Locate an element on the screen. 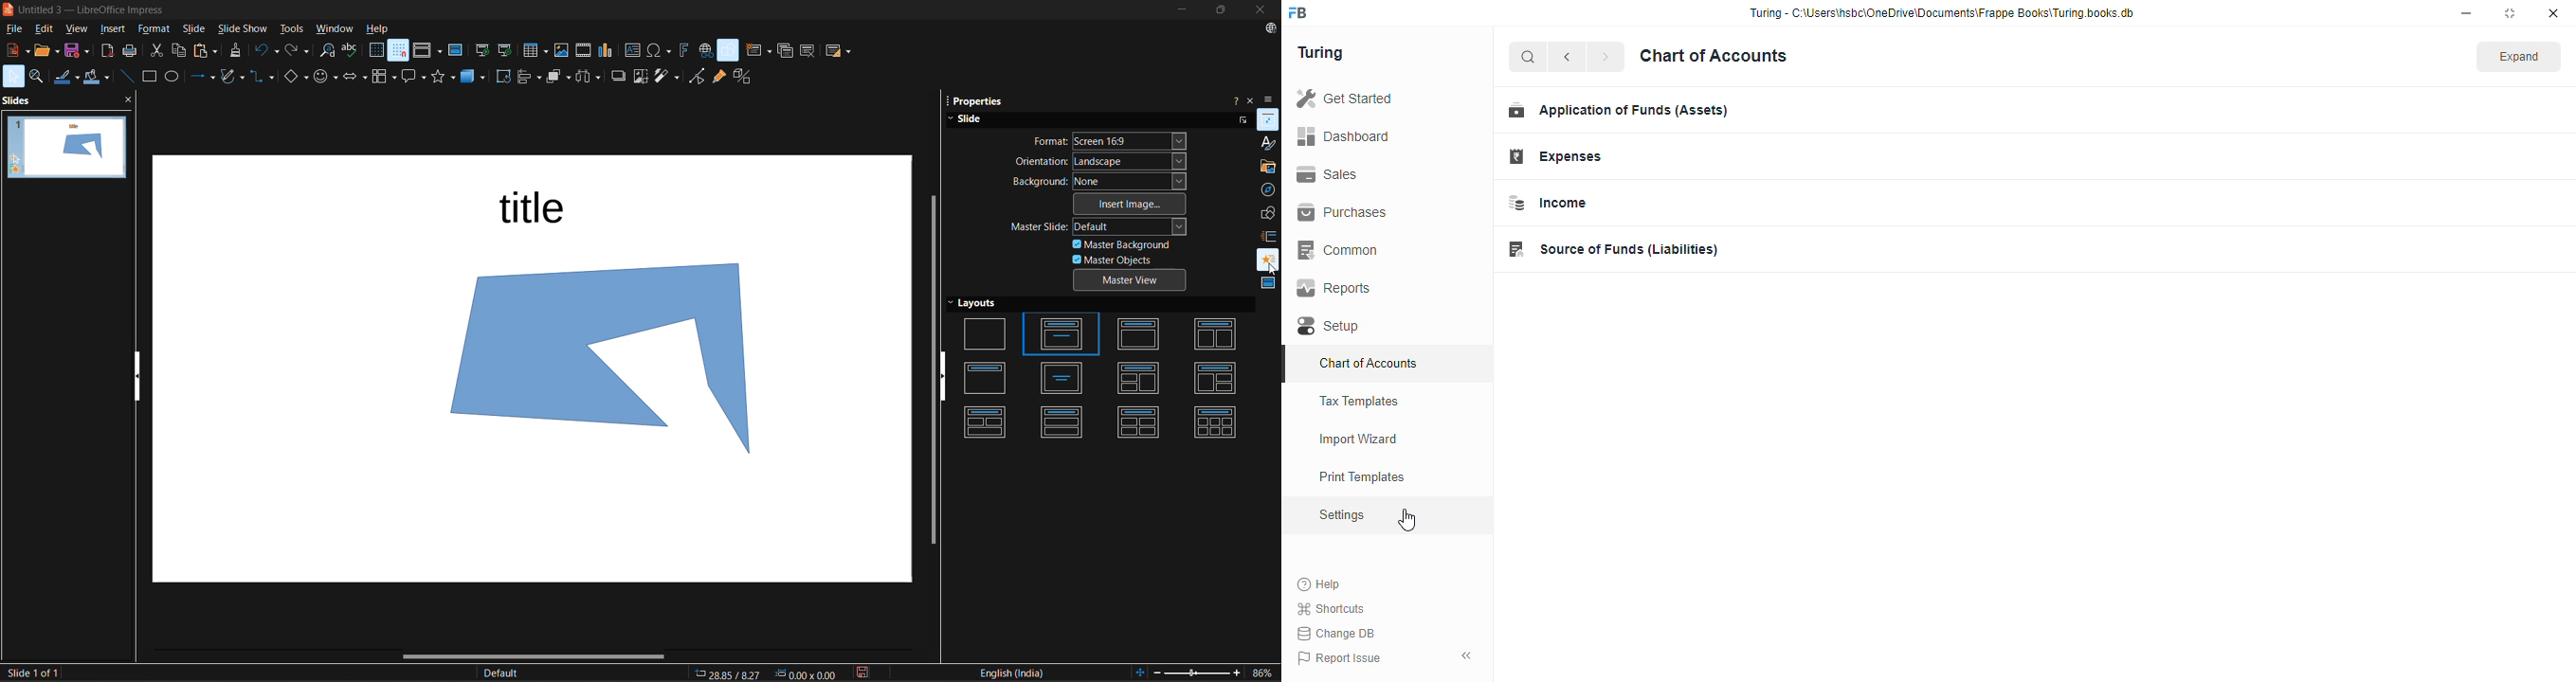 Image resolution: width=2576 pixels, height=700 pixels. text language is located at coordinates (1020, 672).